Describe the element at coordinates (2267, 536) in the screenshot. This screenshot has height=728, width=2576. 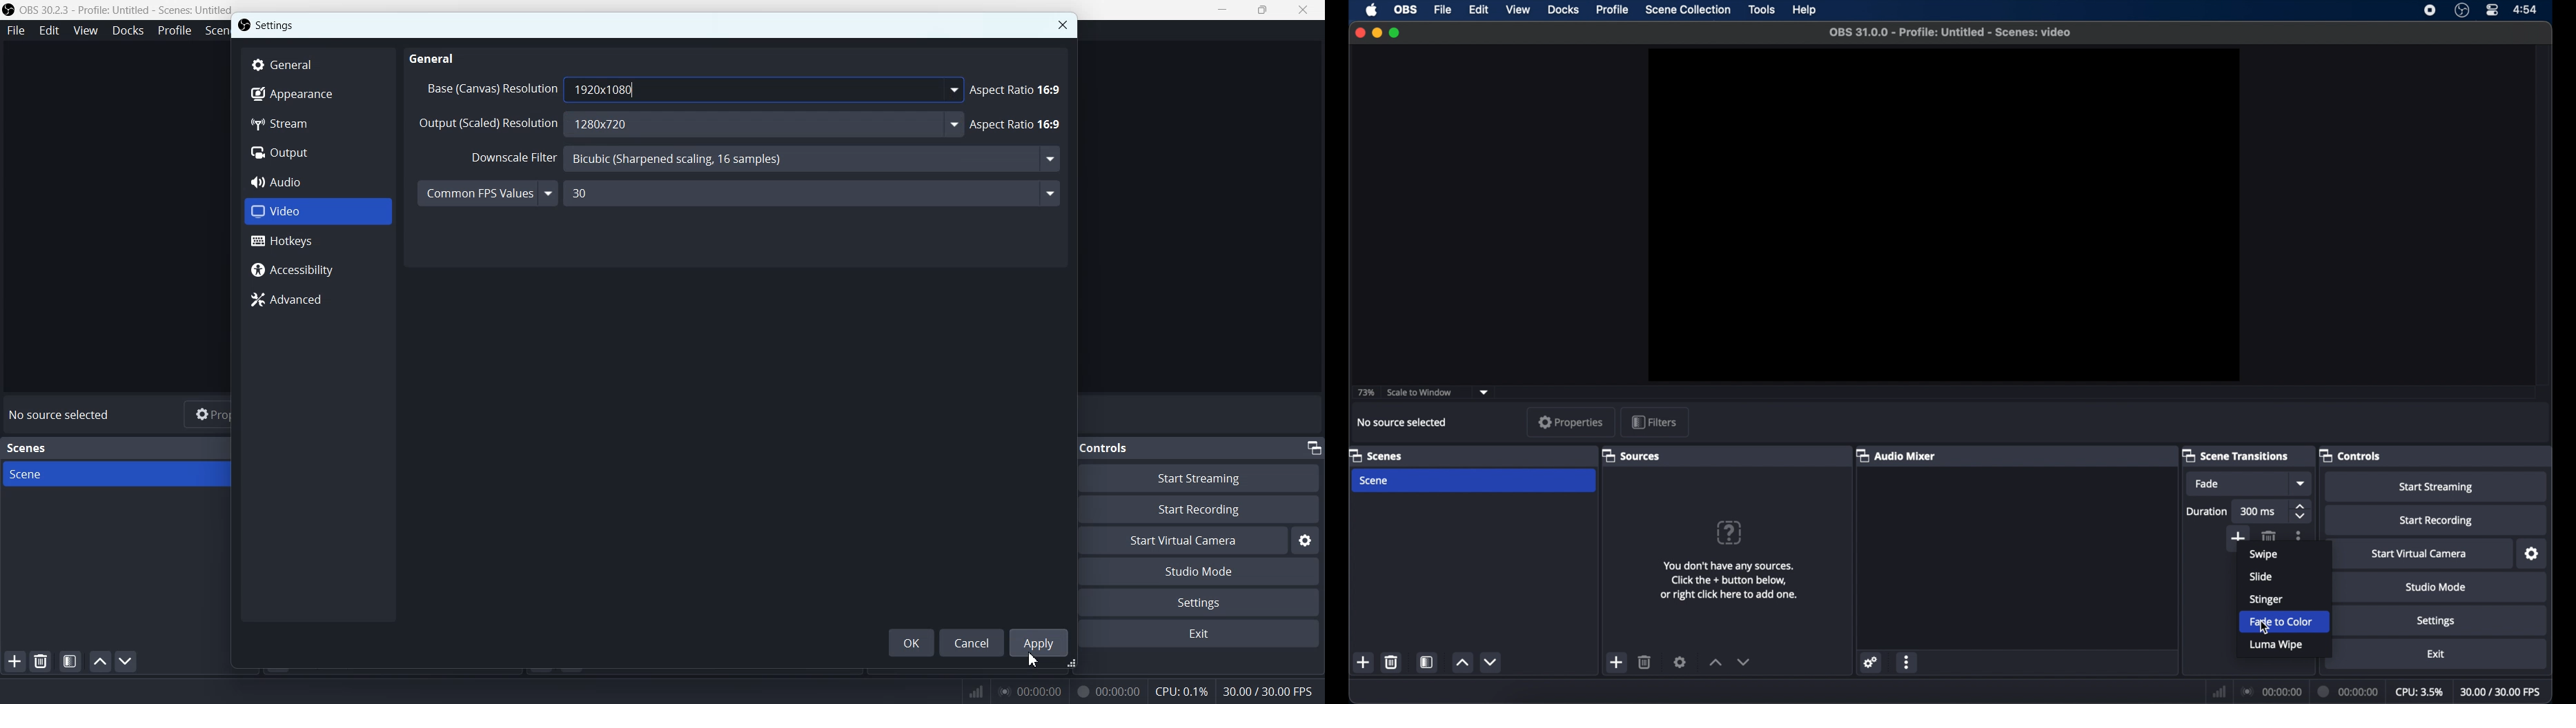
I see `delete` at that location.